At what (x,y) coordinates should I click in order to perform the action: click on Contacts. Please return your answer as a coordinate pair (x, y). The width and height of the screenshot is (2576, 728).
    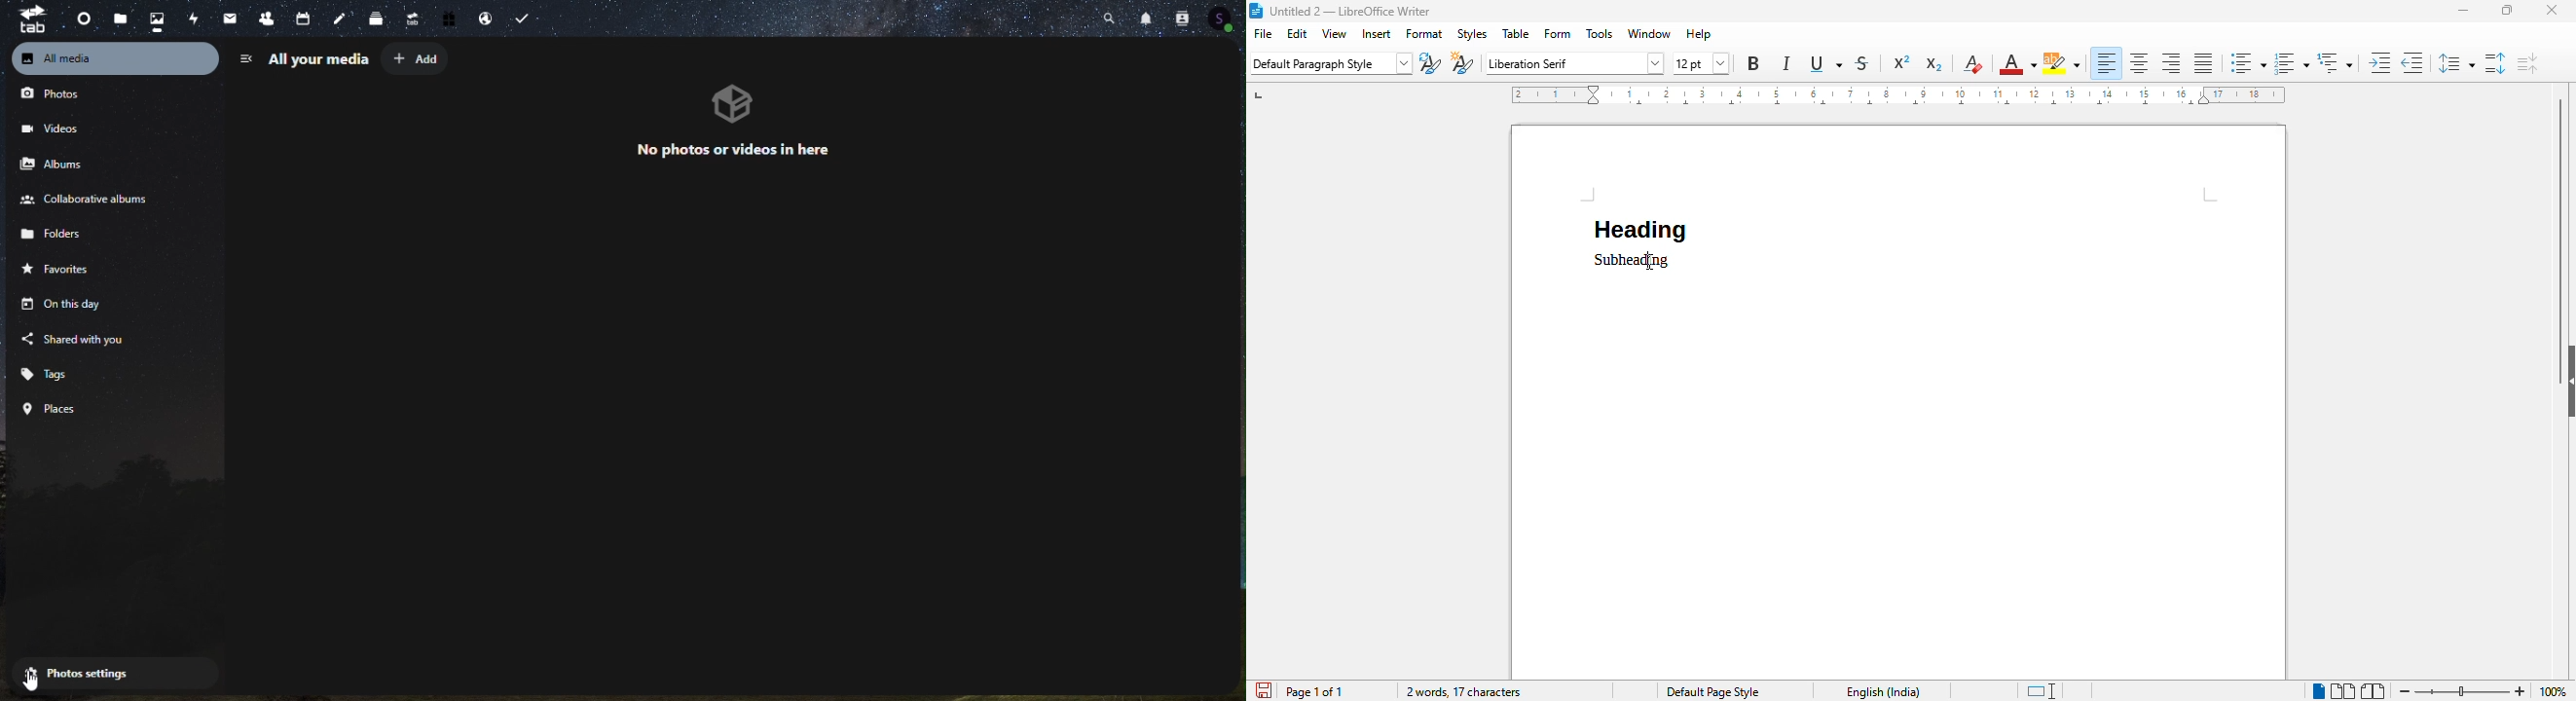
    Looking at the image, I should click on (1179, 18).